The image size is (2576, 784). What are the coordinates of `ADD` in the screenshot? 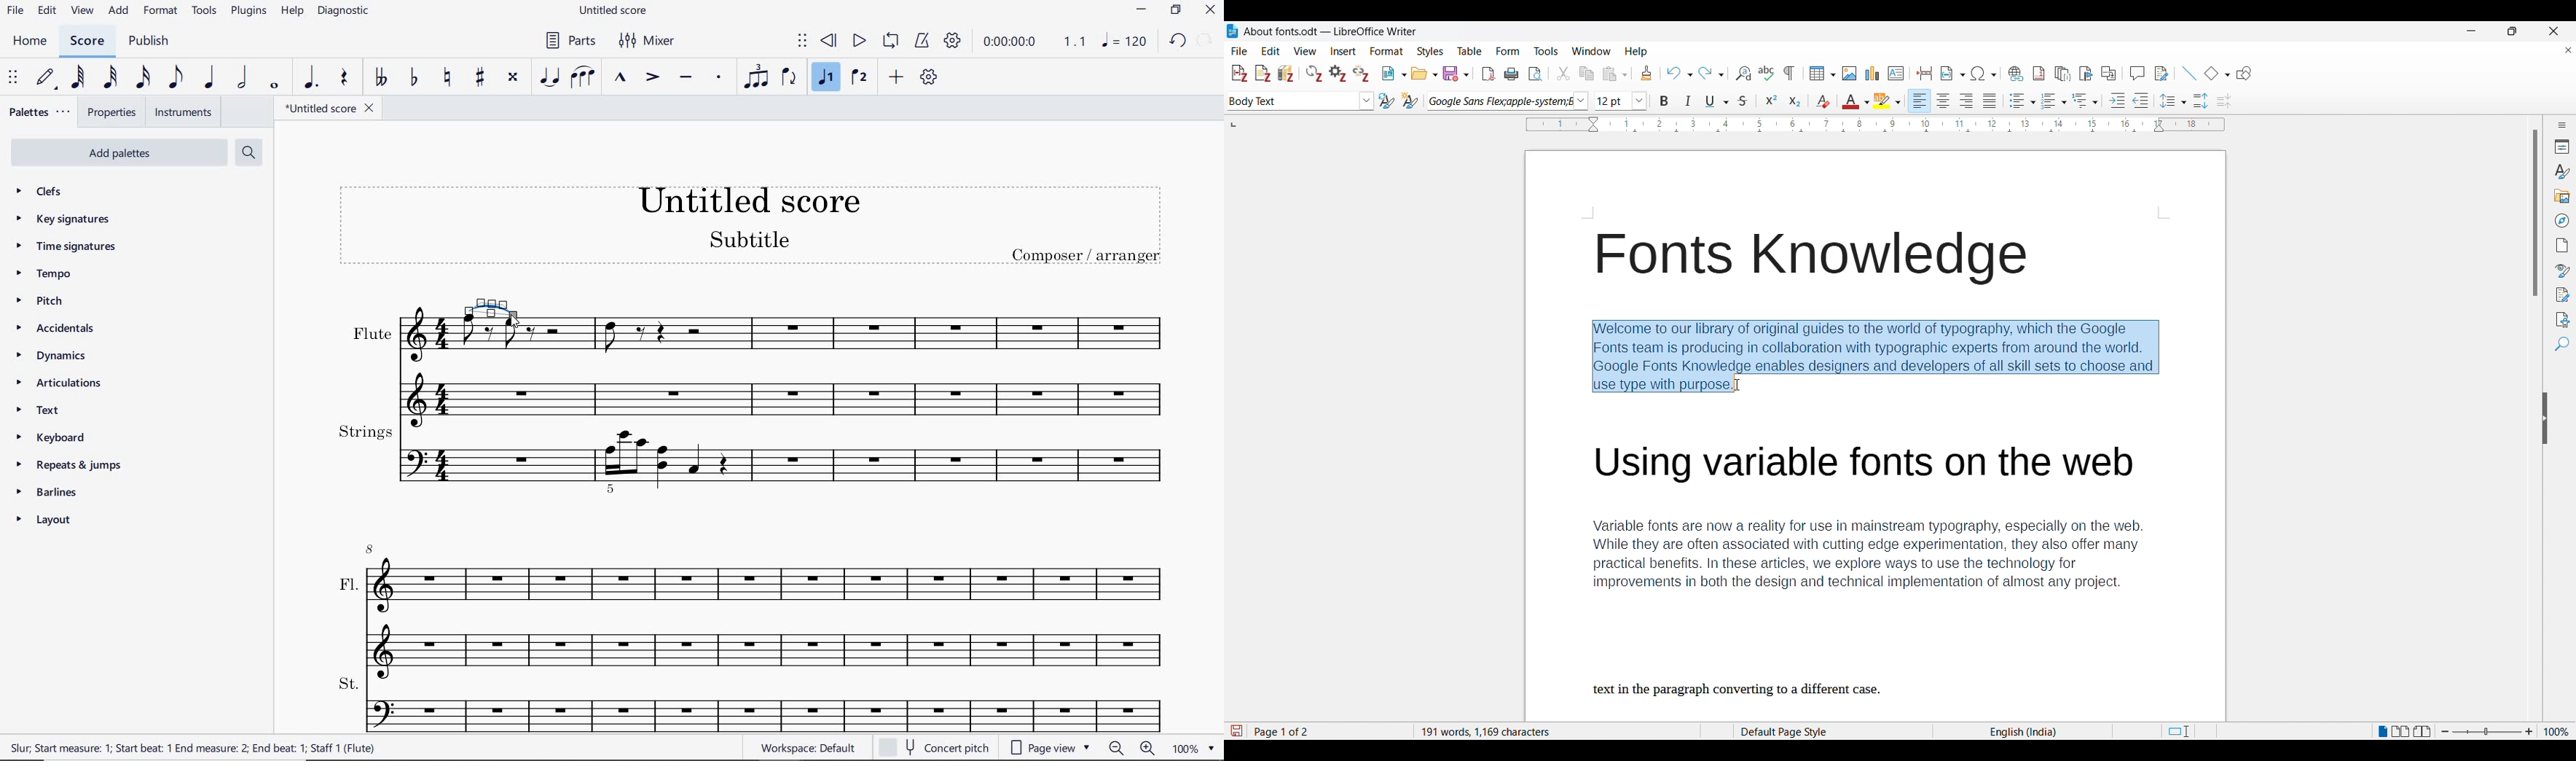 It's located at (895, 78).